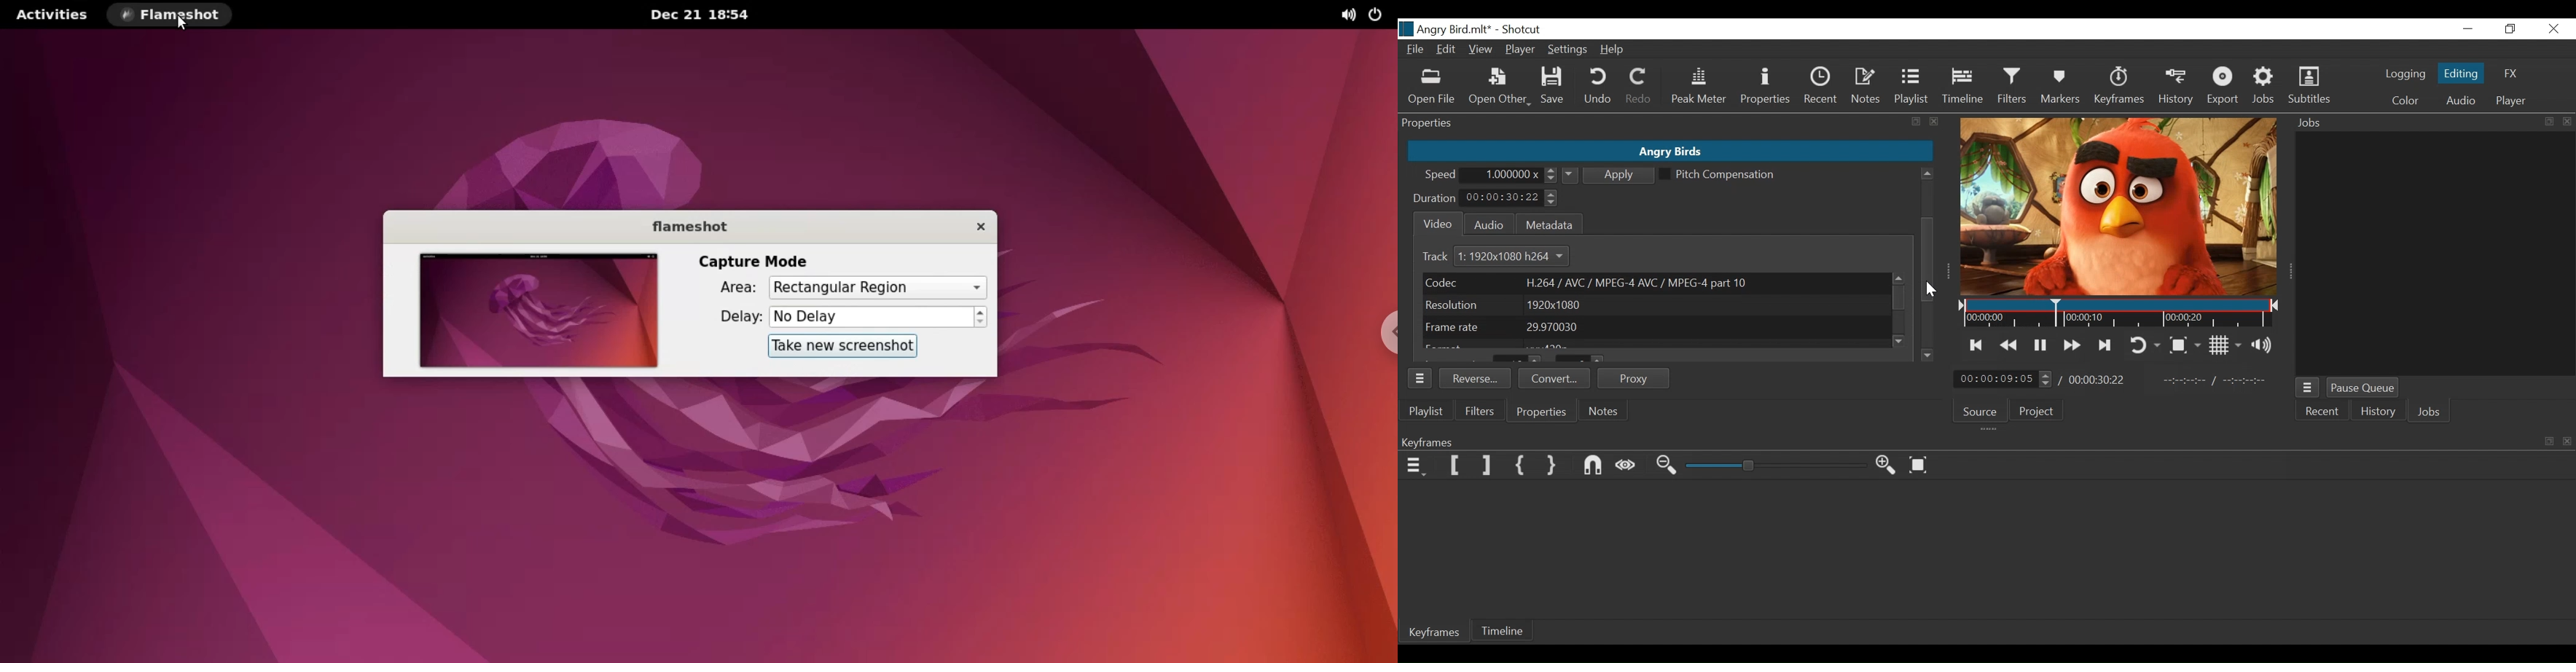 The width and height of the screenshot is (2576, 672). I want to click on Zoom slider, so click(1776, 467).